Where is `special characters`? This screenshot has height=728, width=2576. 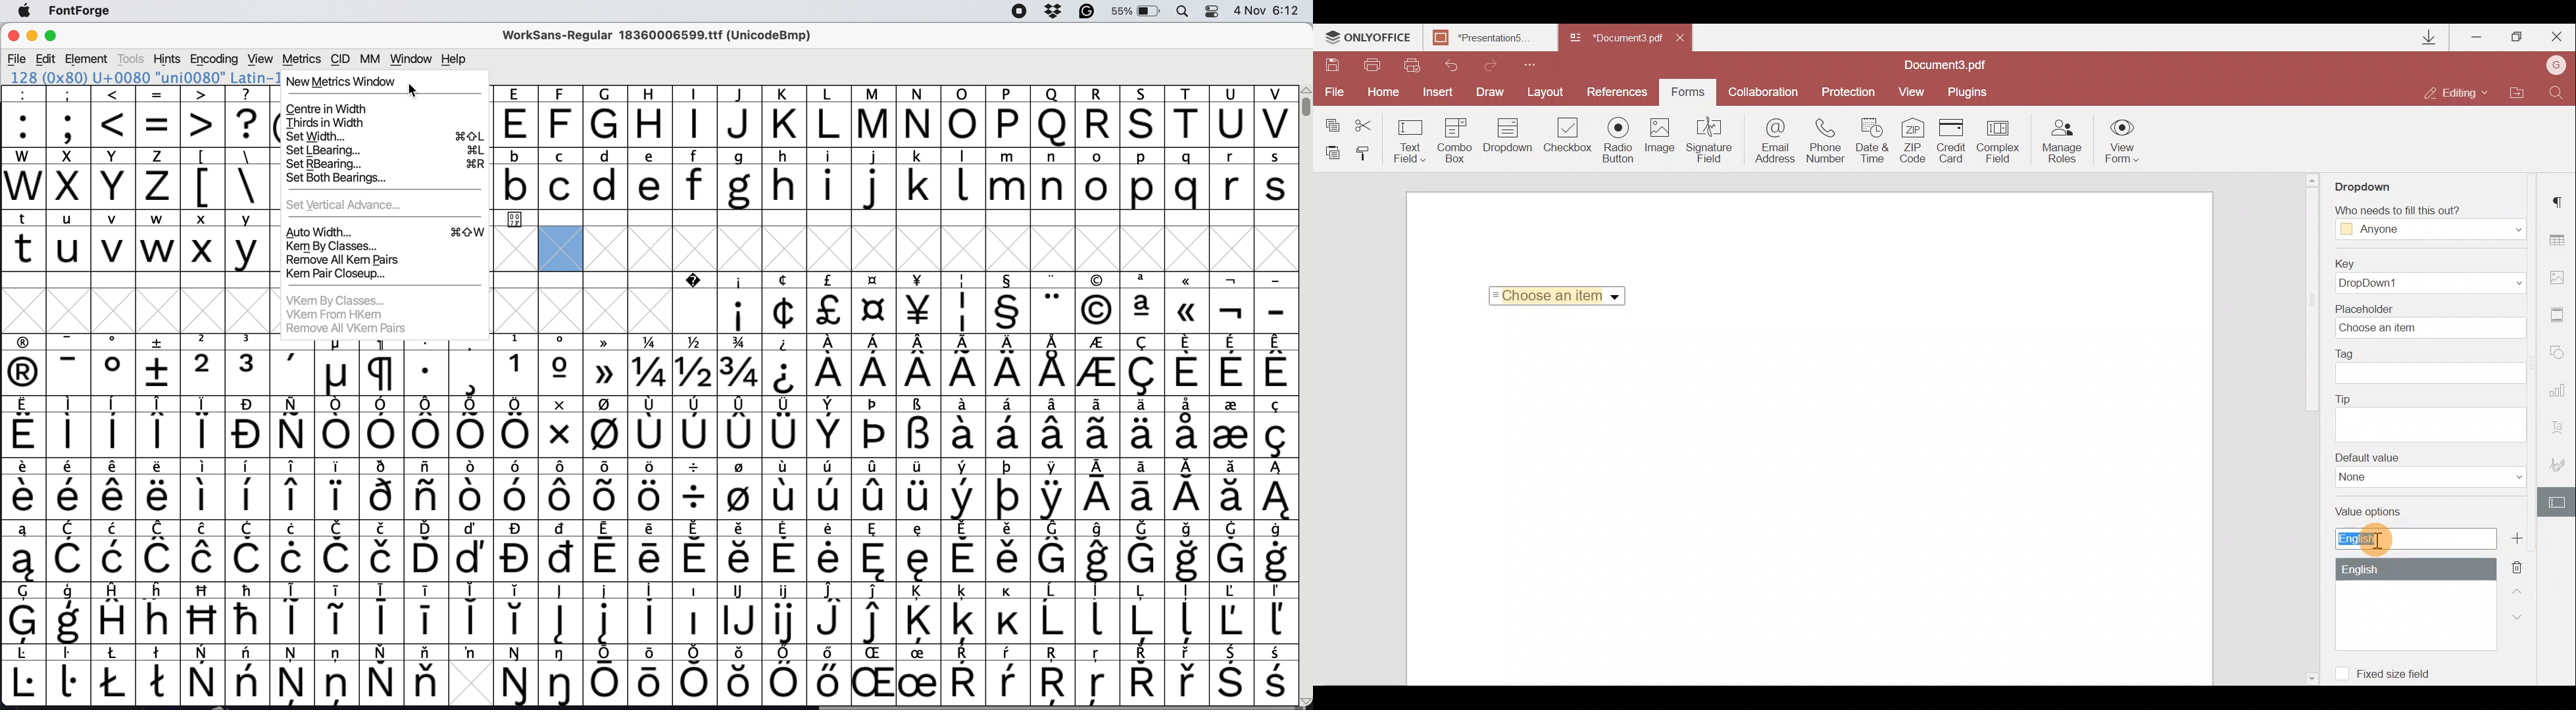
special characters is located at coordinates (145, 125).